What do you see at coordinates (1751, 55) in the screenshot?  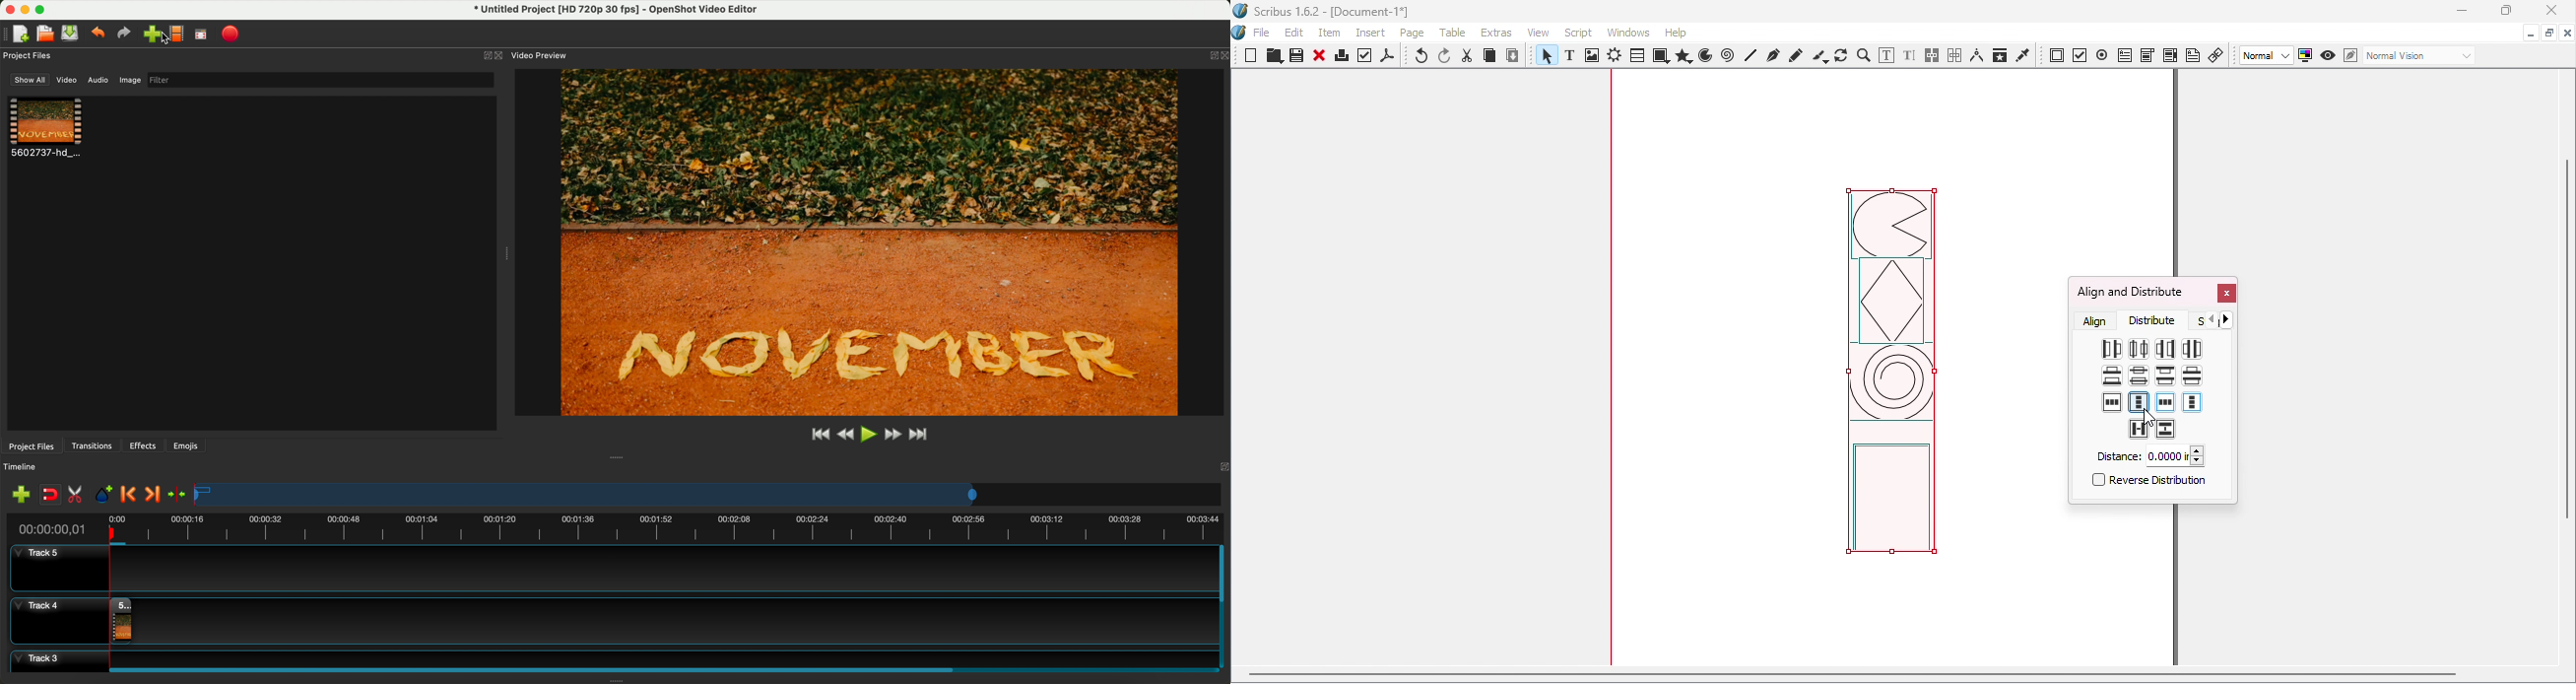 I see `Line` at bounding box center [1751, 55].